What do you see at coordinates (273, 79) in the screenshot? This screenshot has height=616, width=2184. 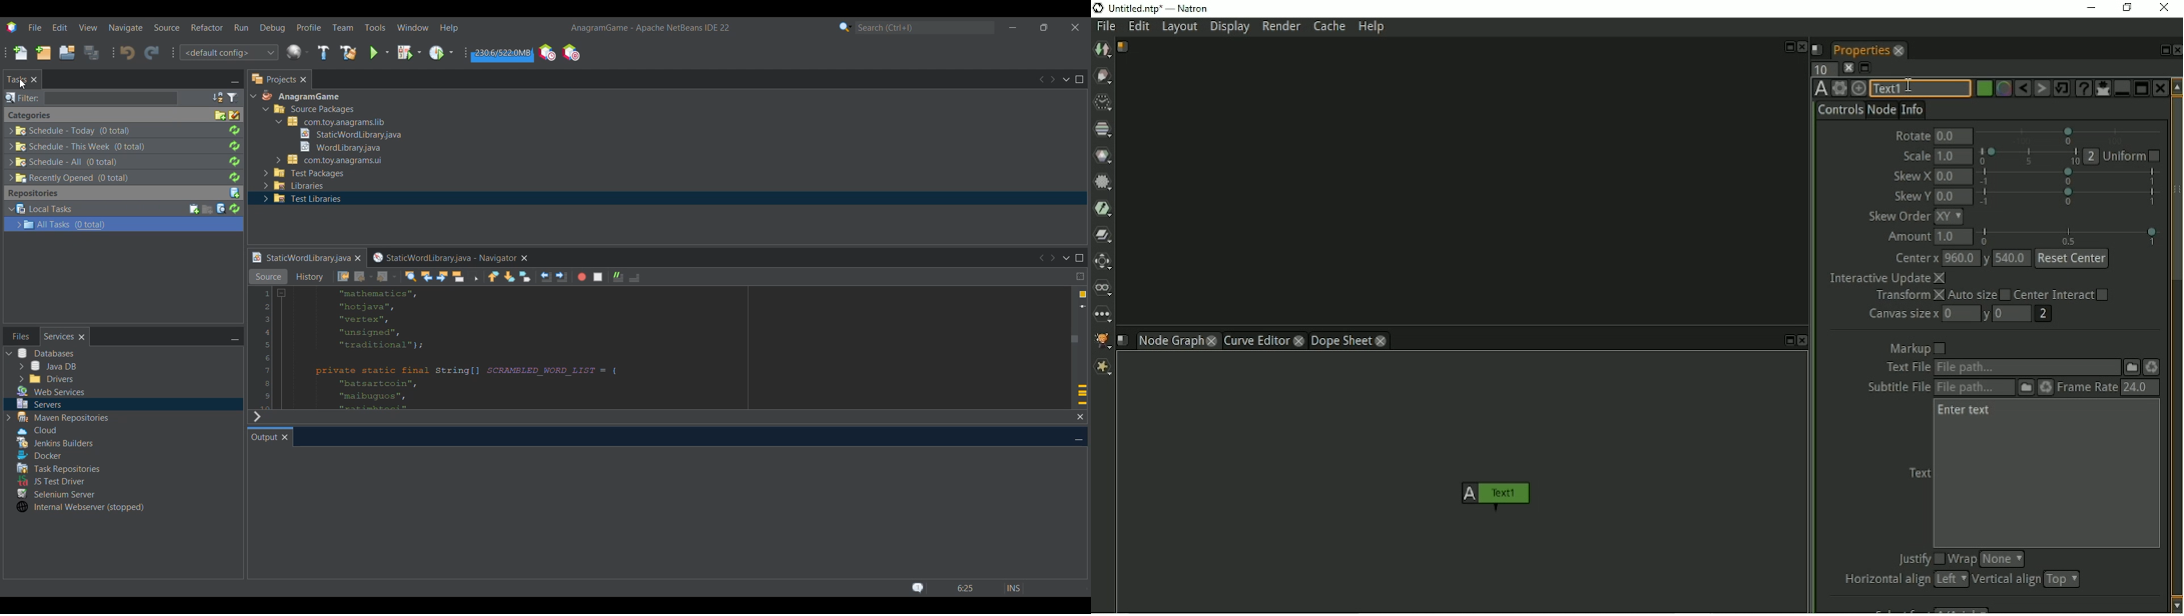 I see `Projects tab` at bounding box center [273, 79].